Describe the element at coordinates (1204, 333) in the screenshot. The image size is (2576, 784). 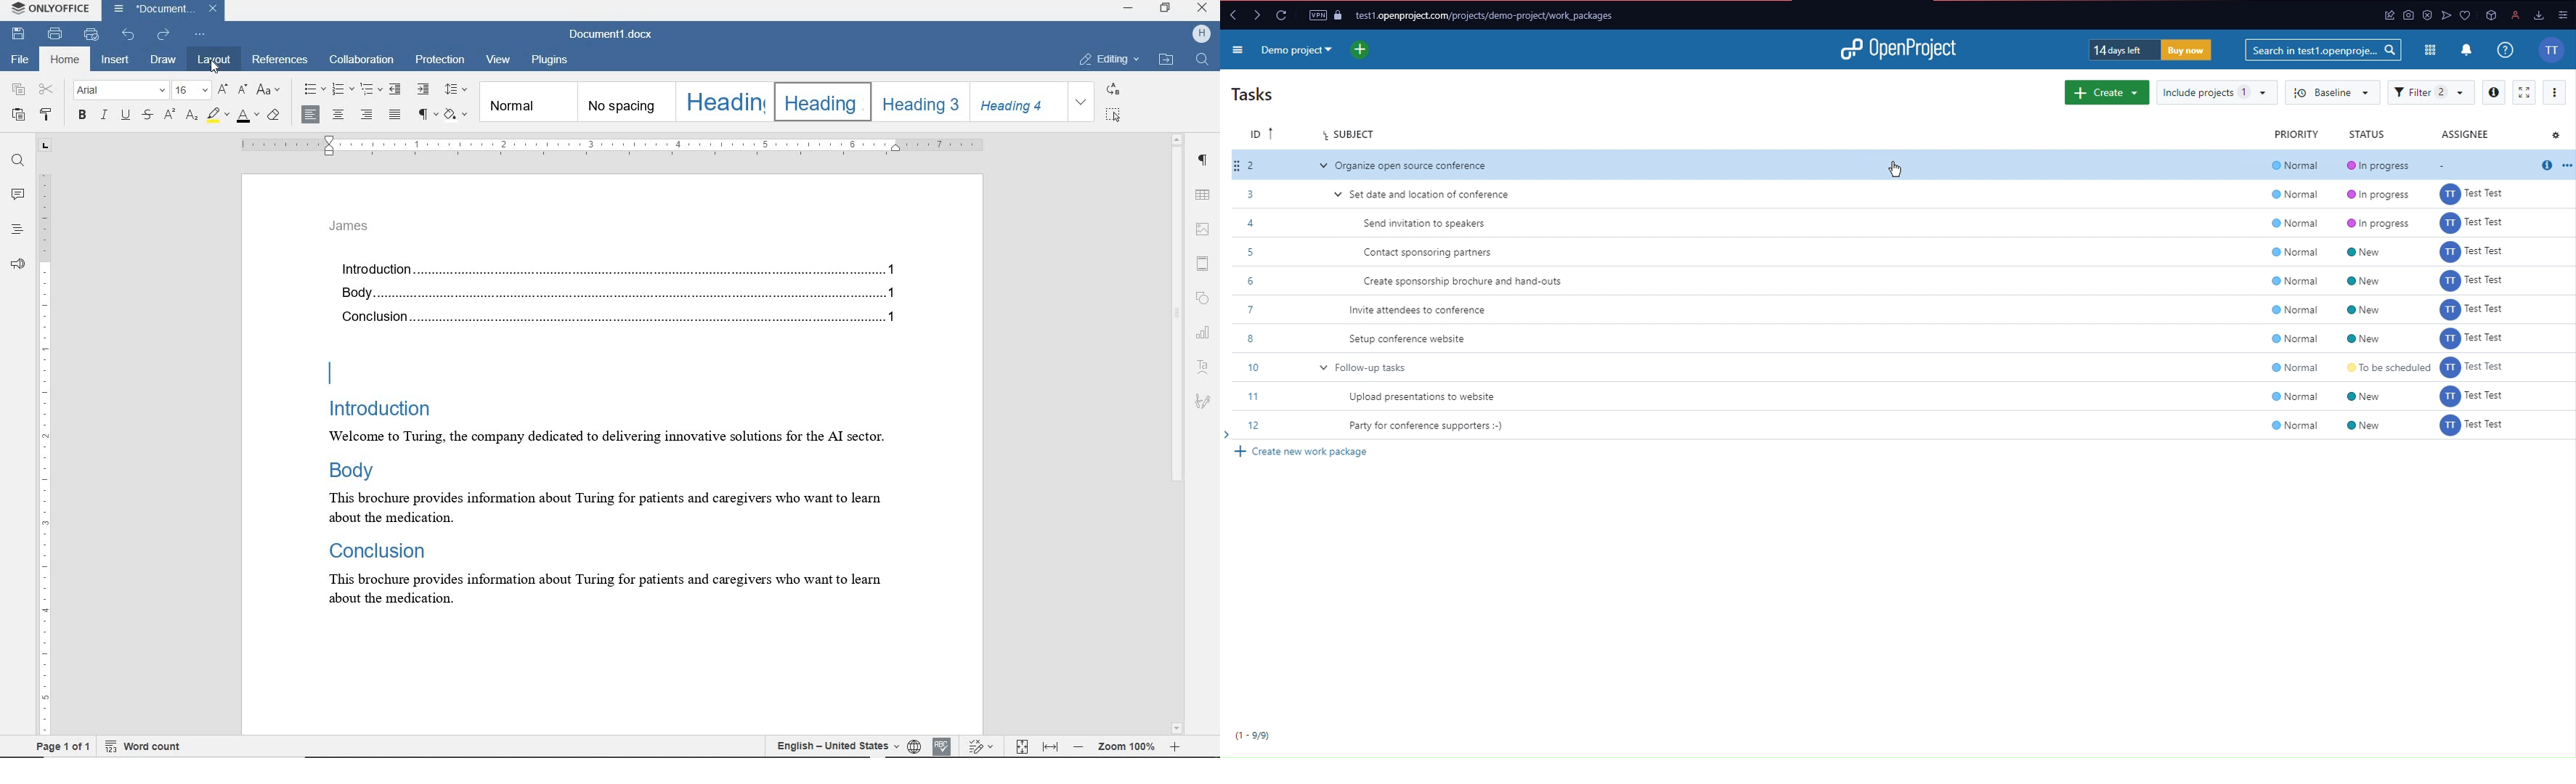
I see `chart` at that location.